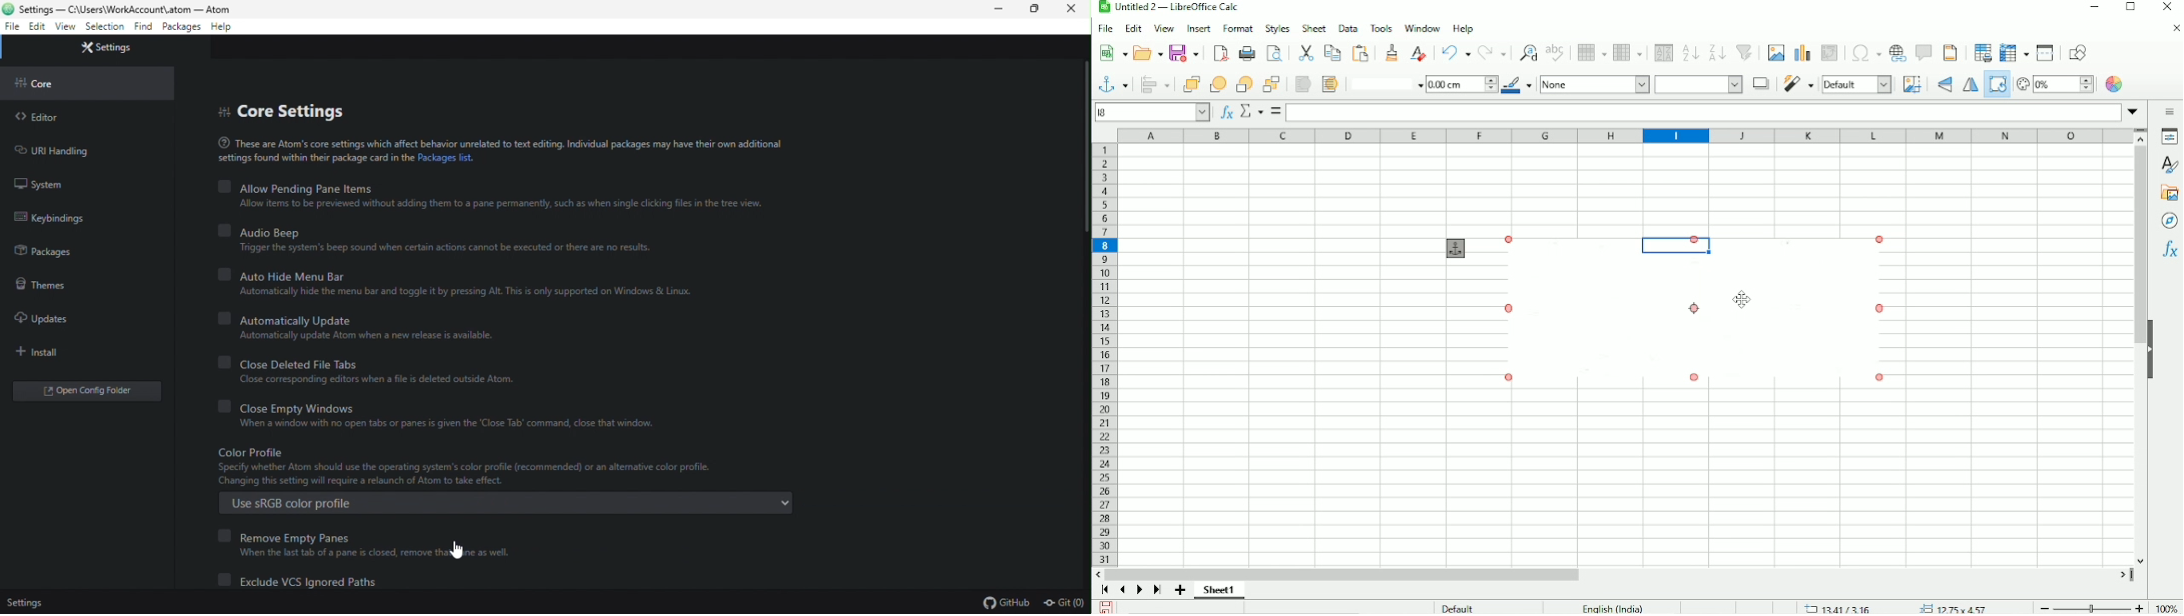  I want to click on Column headings, so click(1623, 136).